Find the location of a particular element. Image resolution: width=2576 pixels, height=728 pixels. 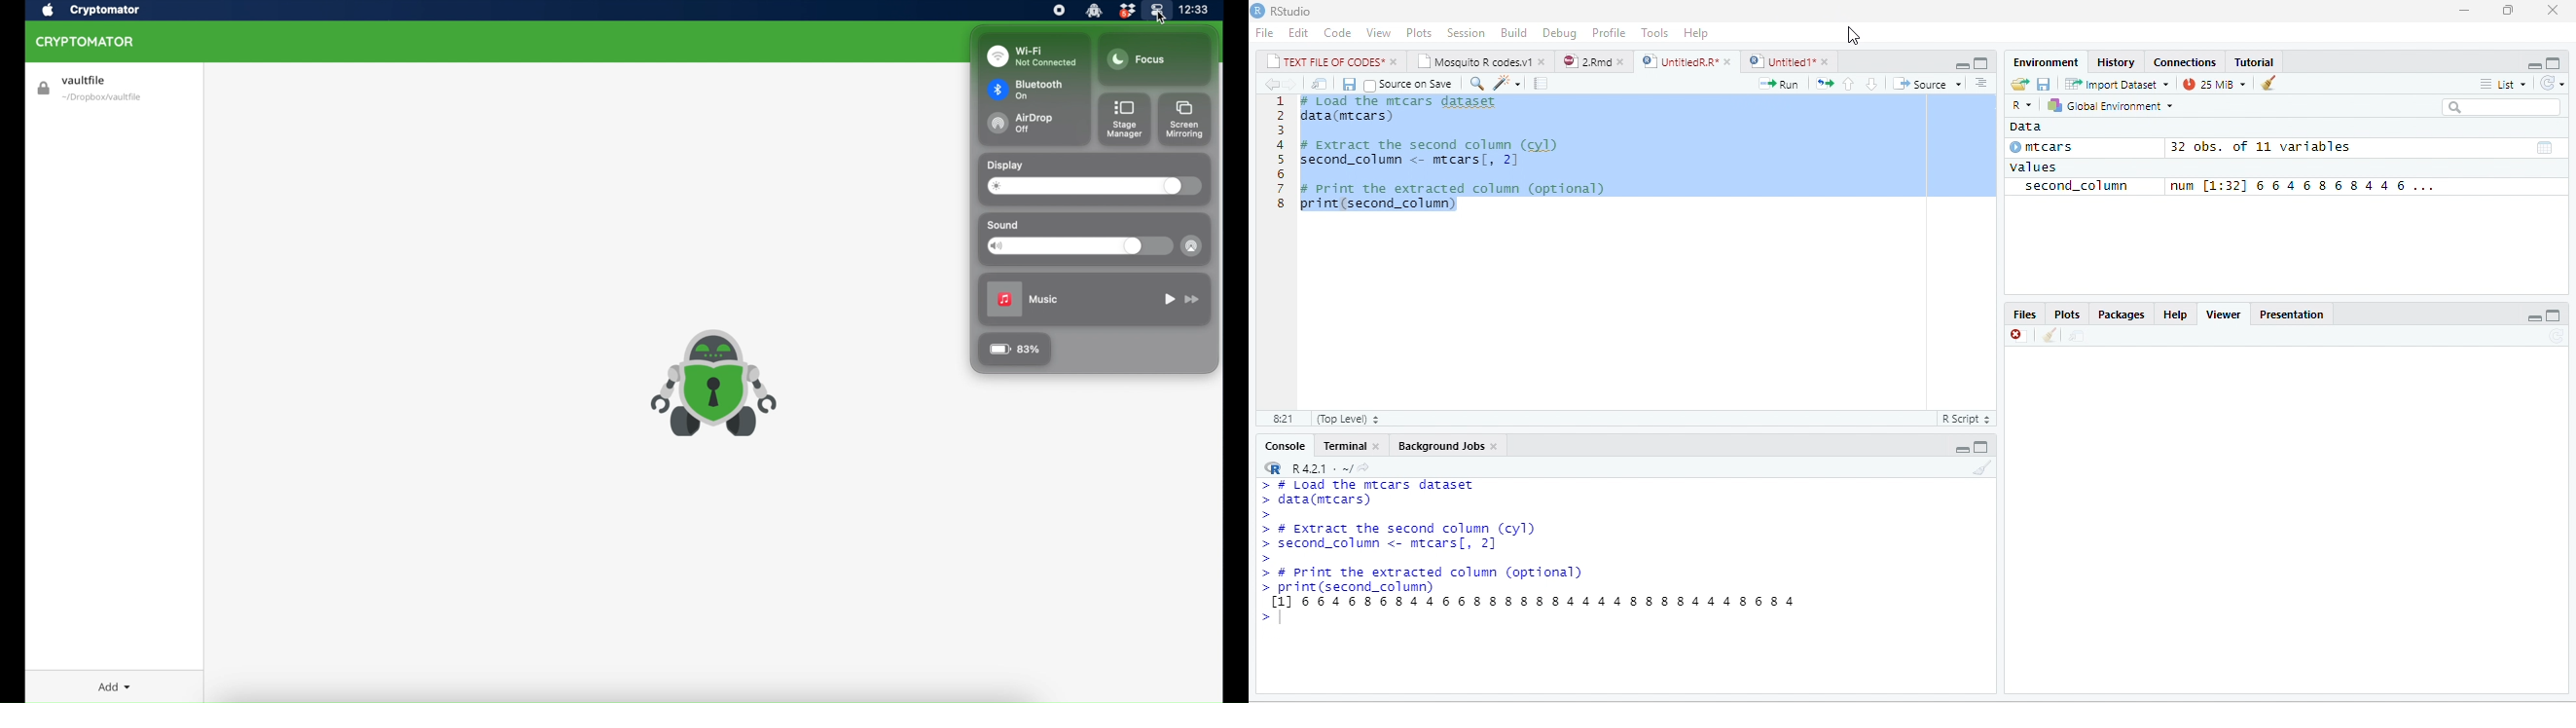

code tools is located at coordinates (1507, 83).